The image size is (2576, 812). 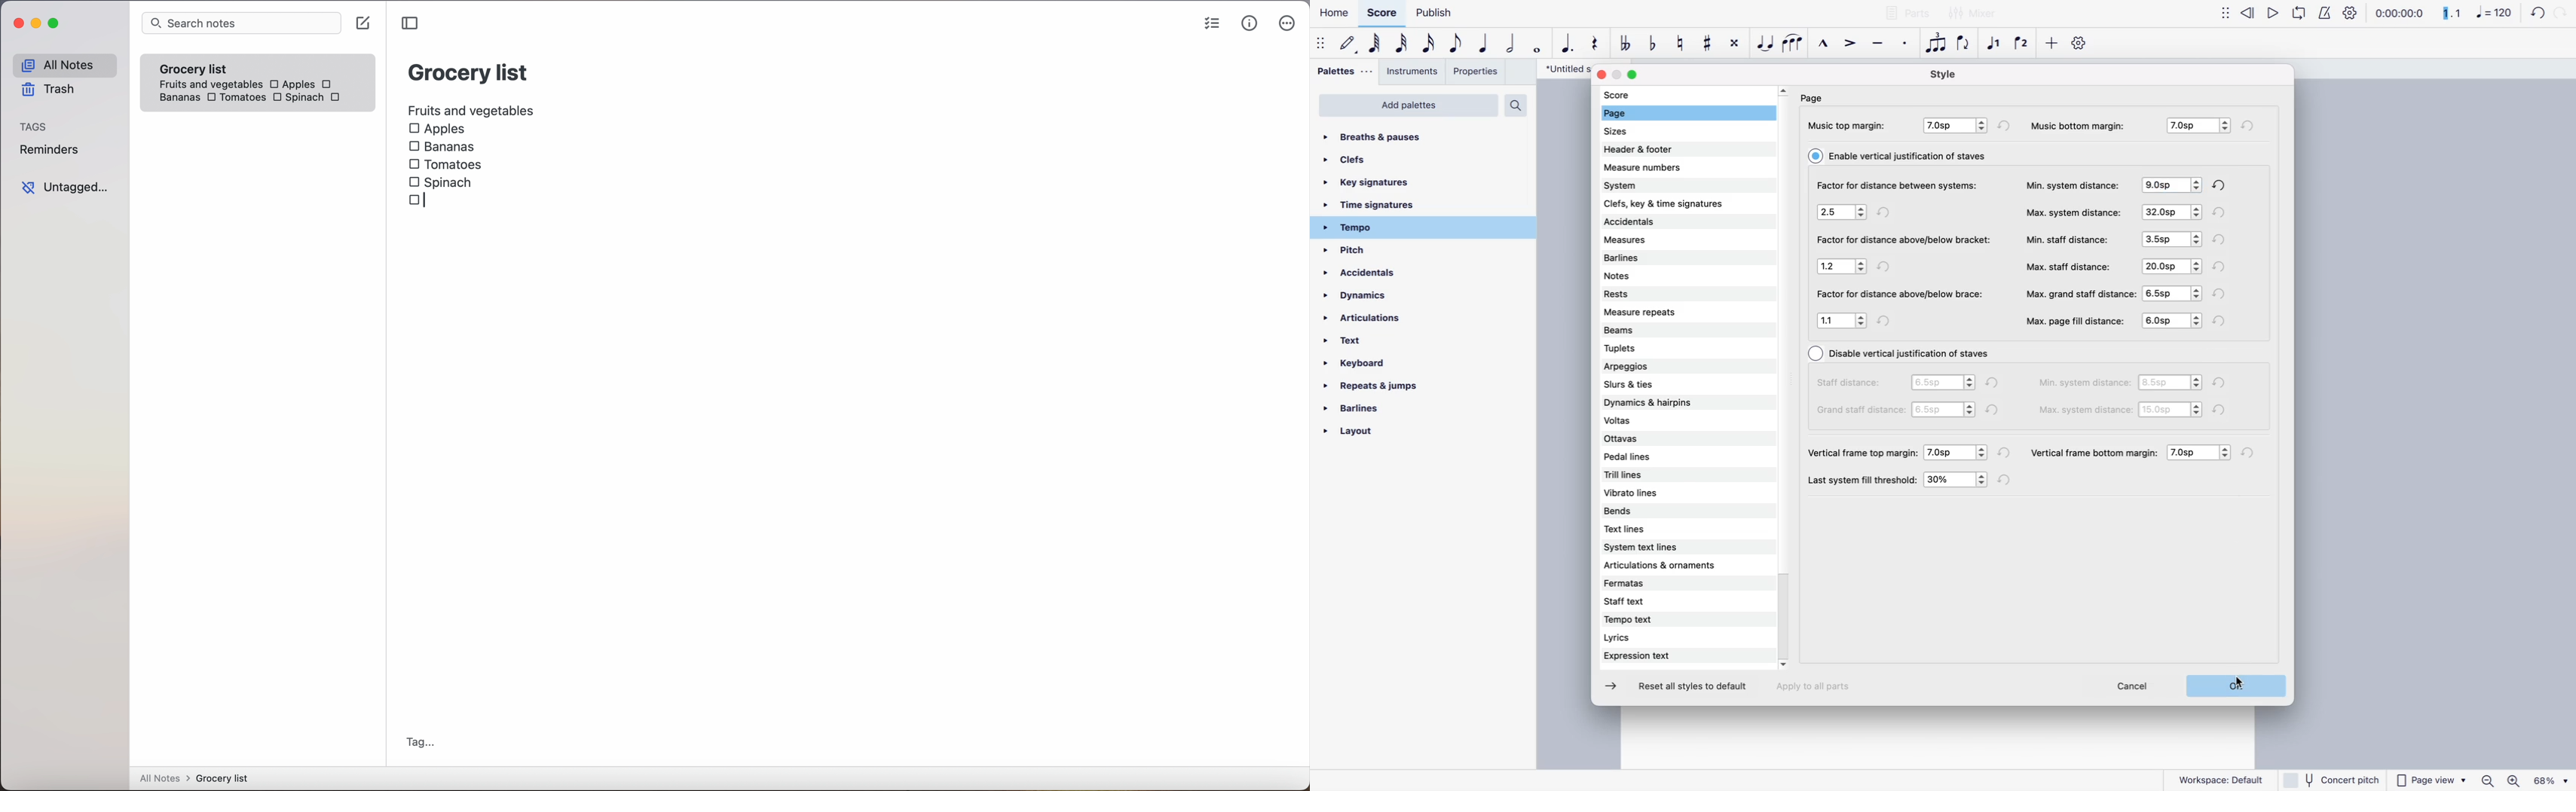 What do you see at coordinates (1849, 125) in the screenshot?
I see `music top margin` at bounding box center [1849, 125].